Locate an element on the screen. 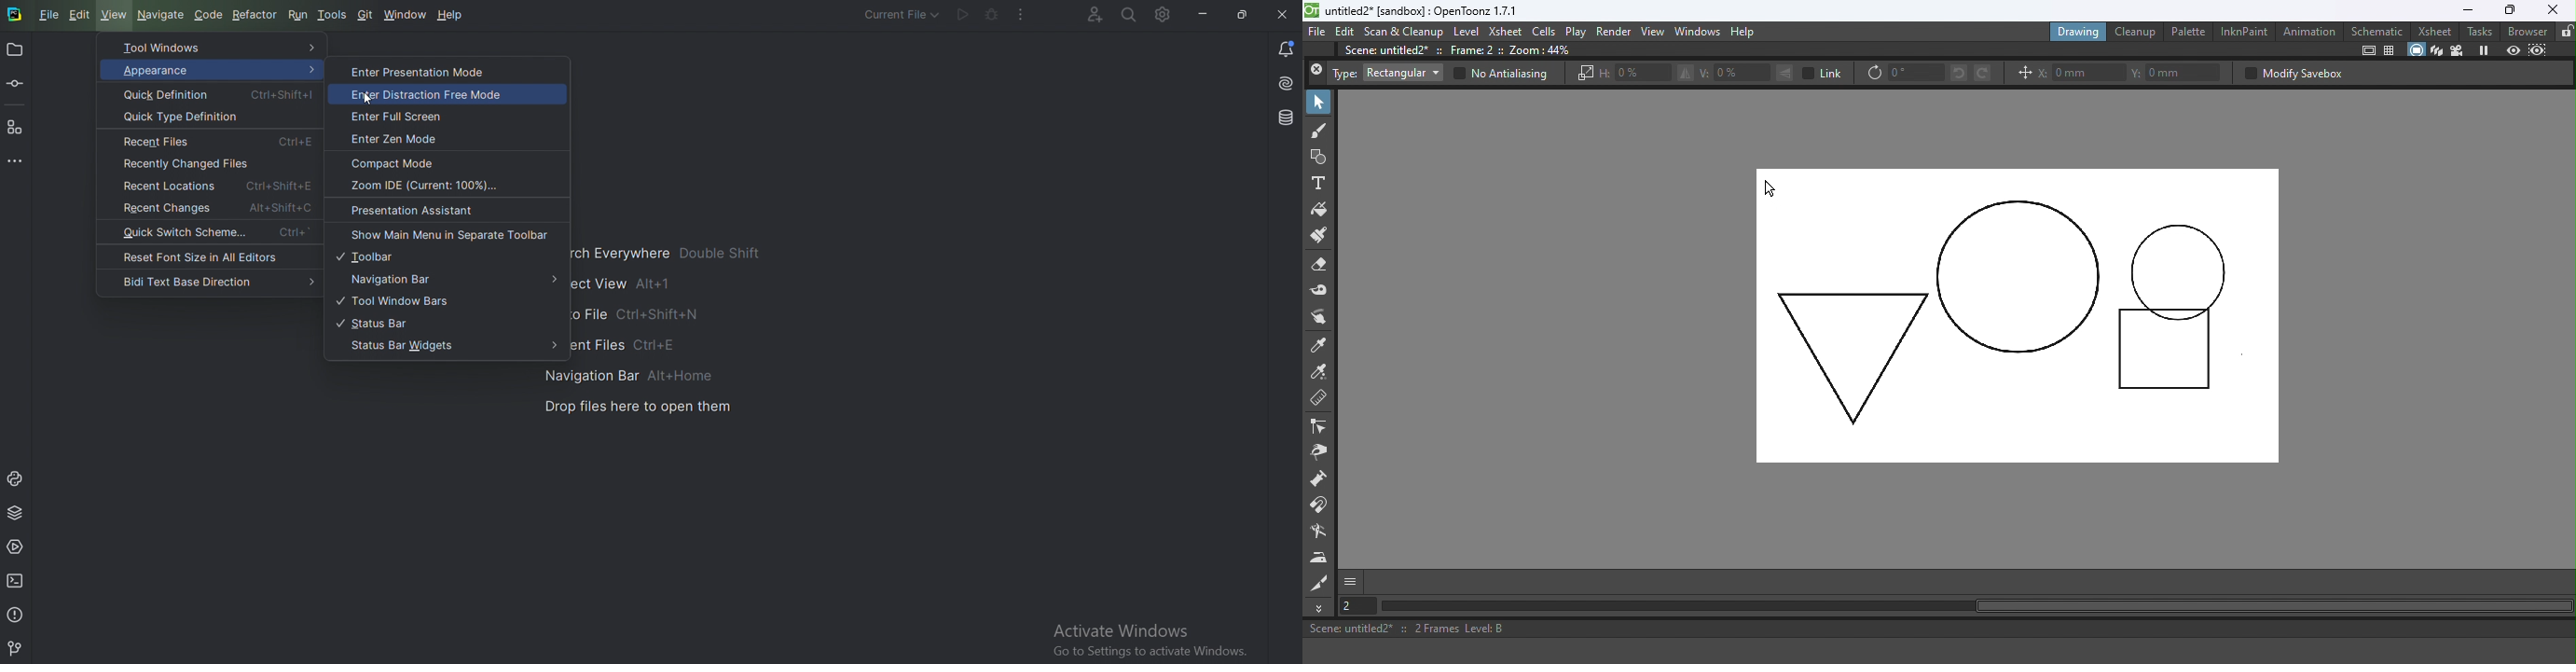 Image resolution: width=2576 pixels, height=672 pixels. Bidi text base direction is located at coordinates (218, 281).